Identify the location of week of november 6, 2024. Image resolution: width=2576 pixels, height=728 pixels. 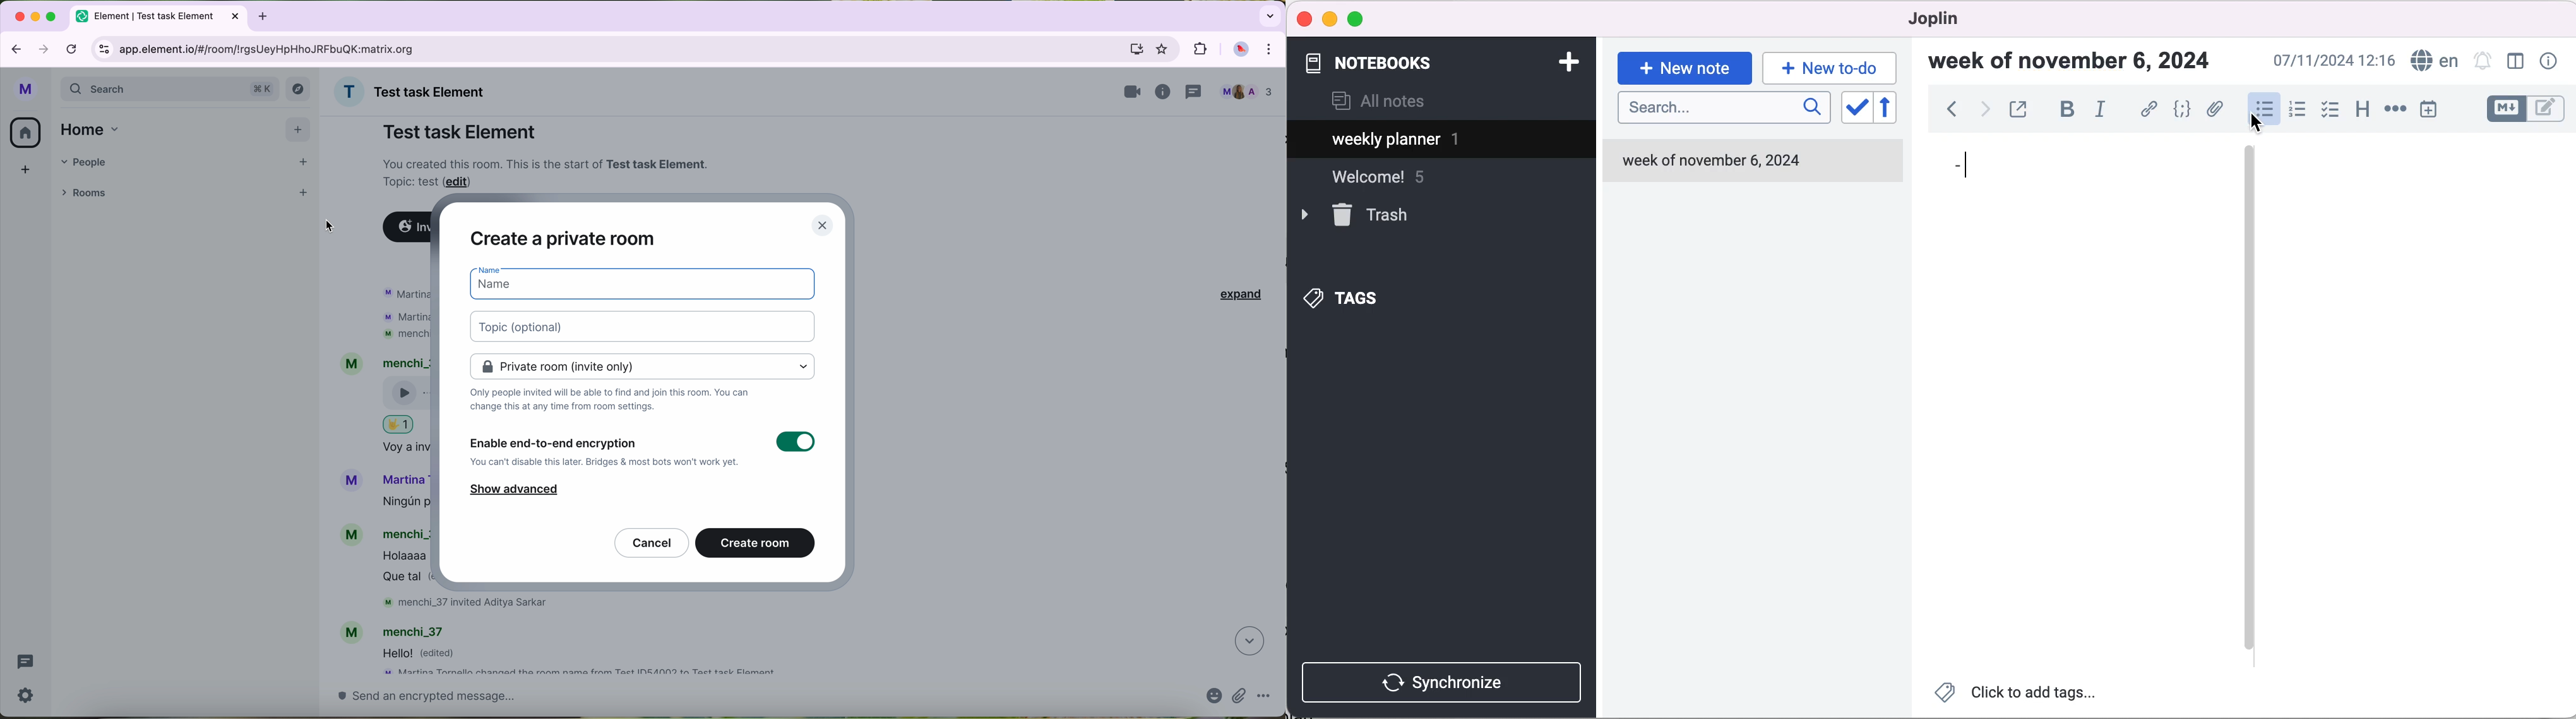
(2077, 63).